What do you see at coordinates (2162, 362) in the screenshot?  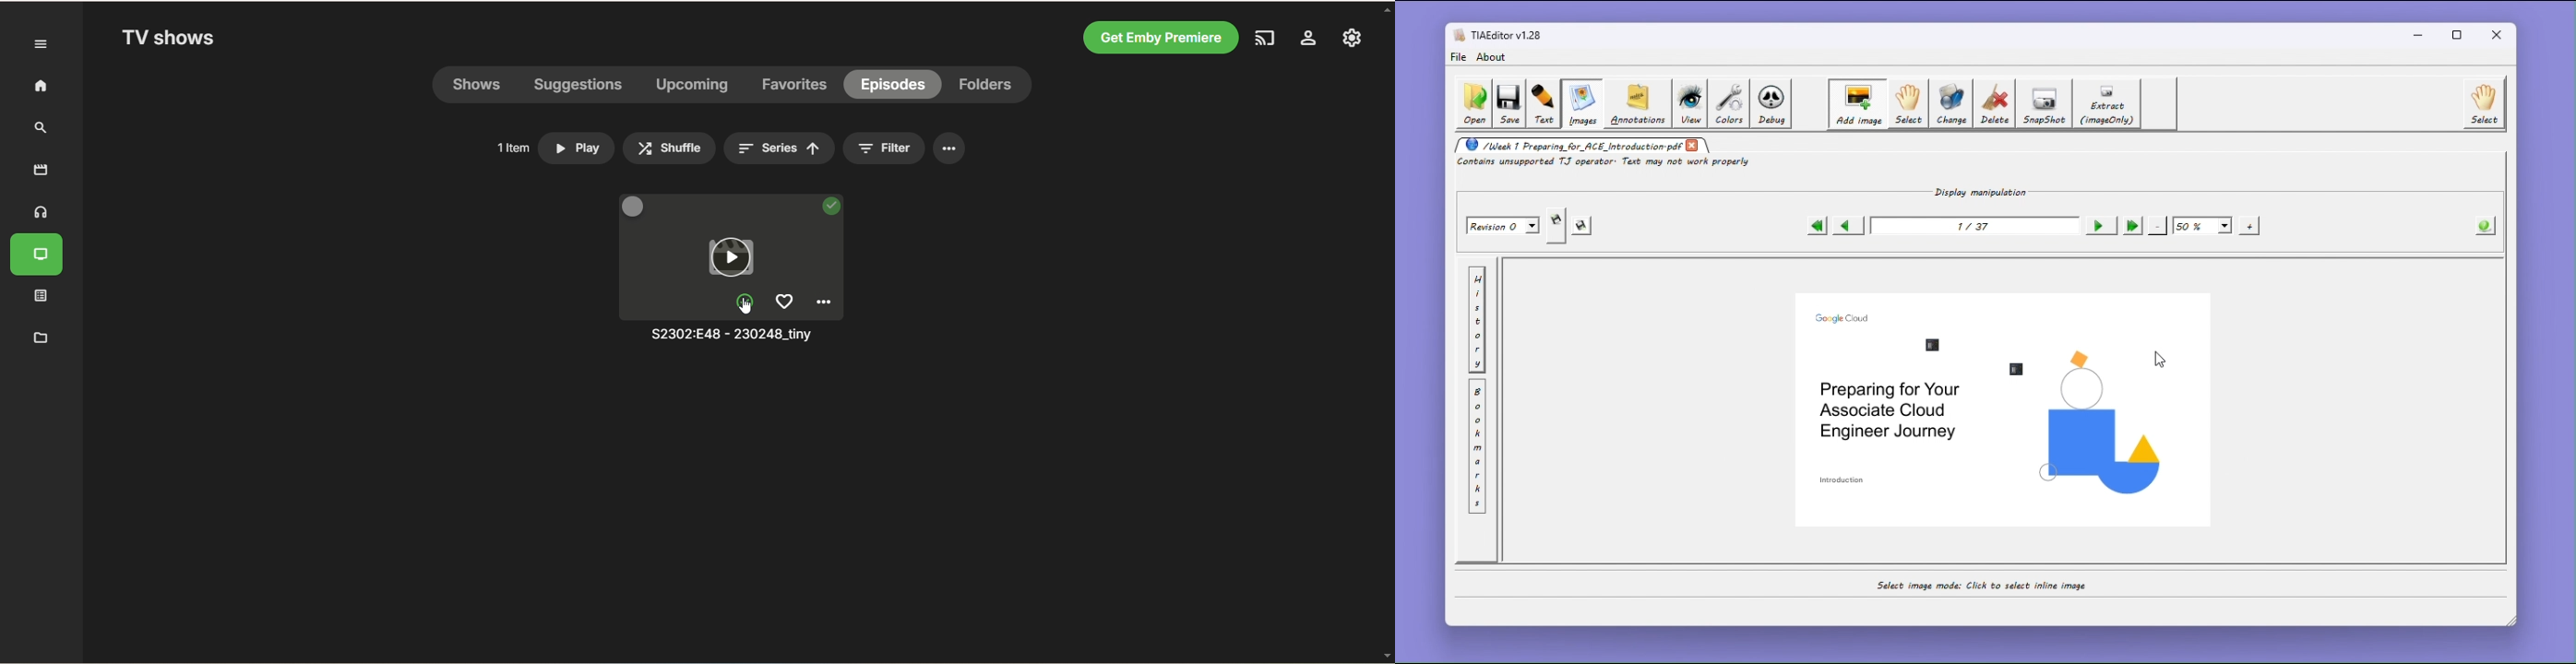 I see `cursor` at bounding box center [2162, 362].